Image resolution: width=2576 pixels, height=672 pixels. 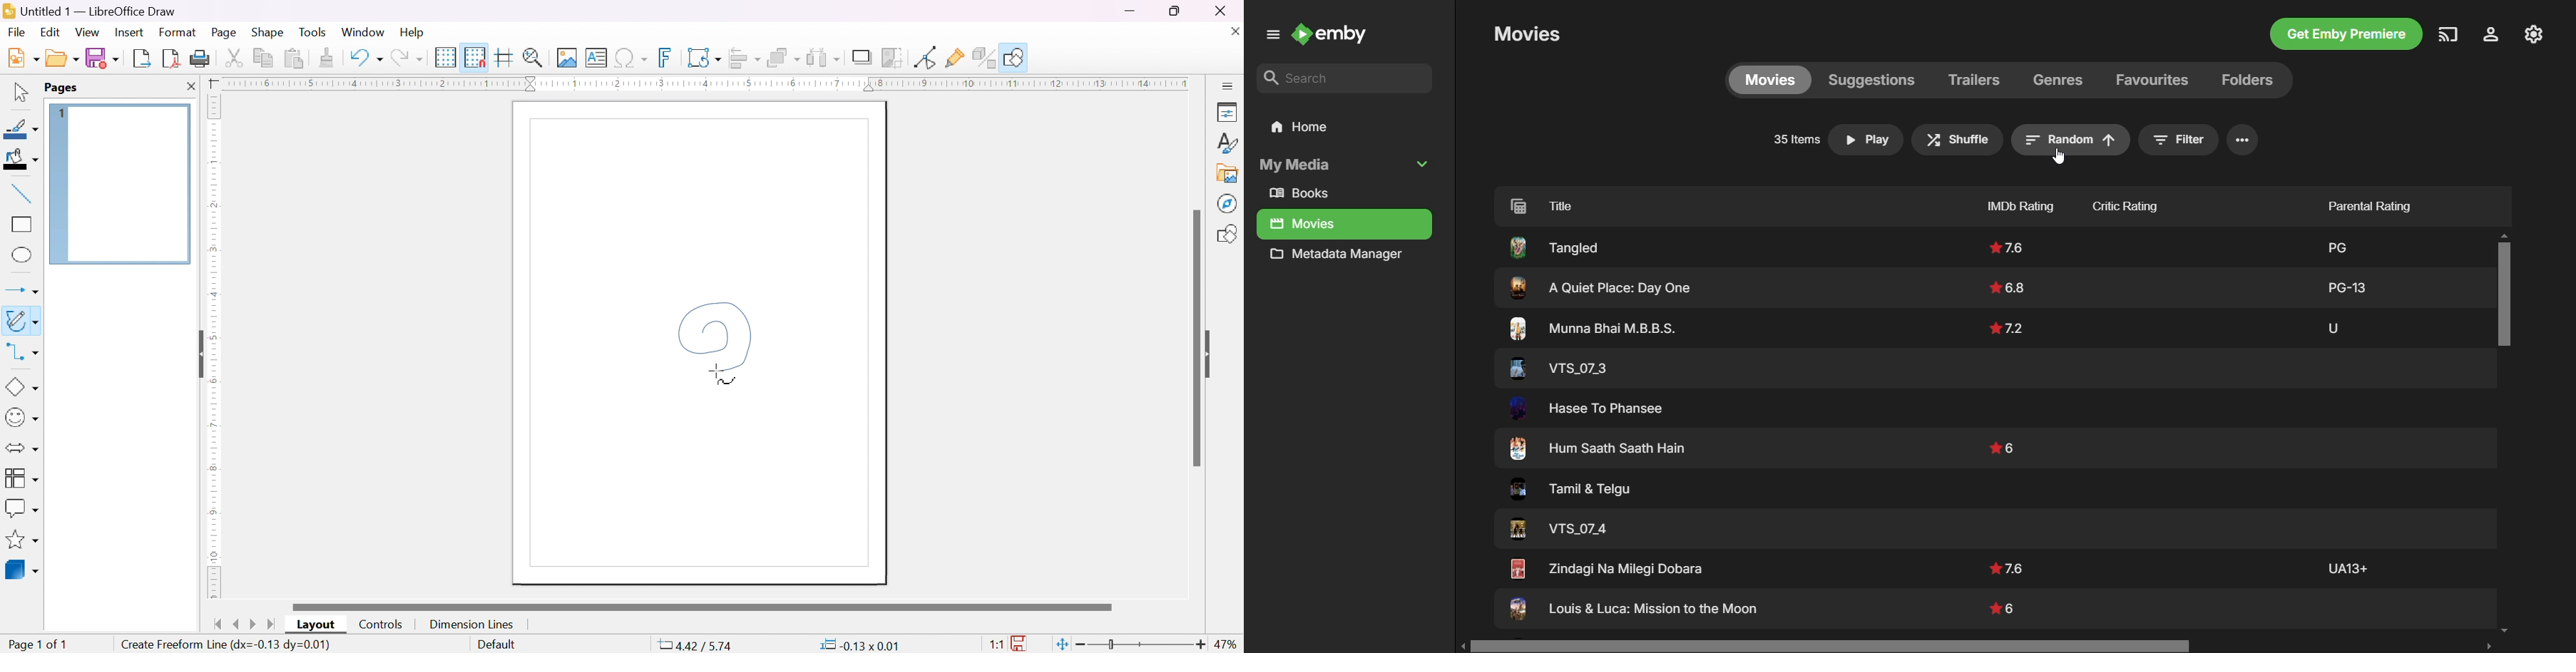 What do you see at coordinates (119, 184) in the screenshot?
I see `page 1` at bounding box center [119, 184].